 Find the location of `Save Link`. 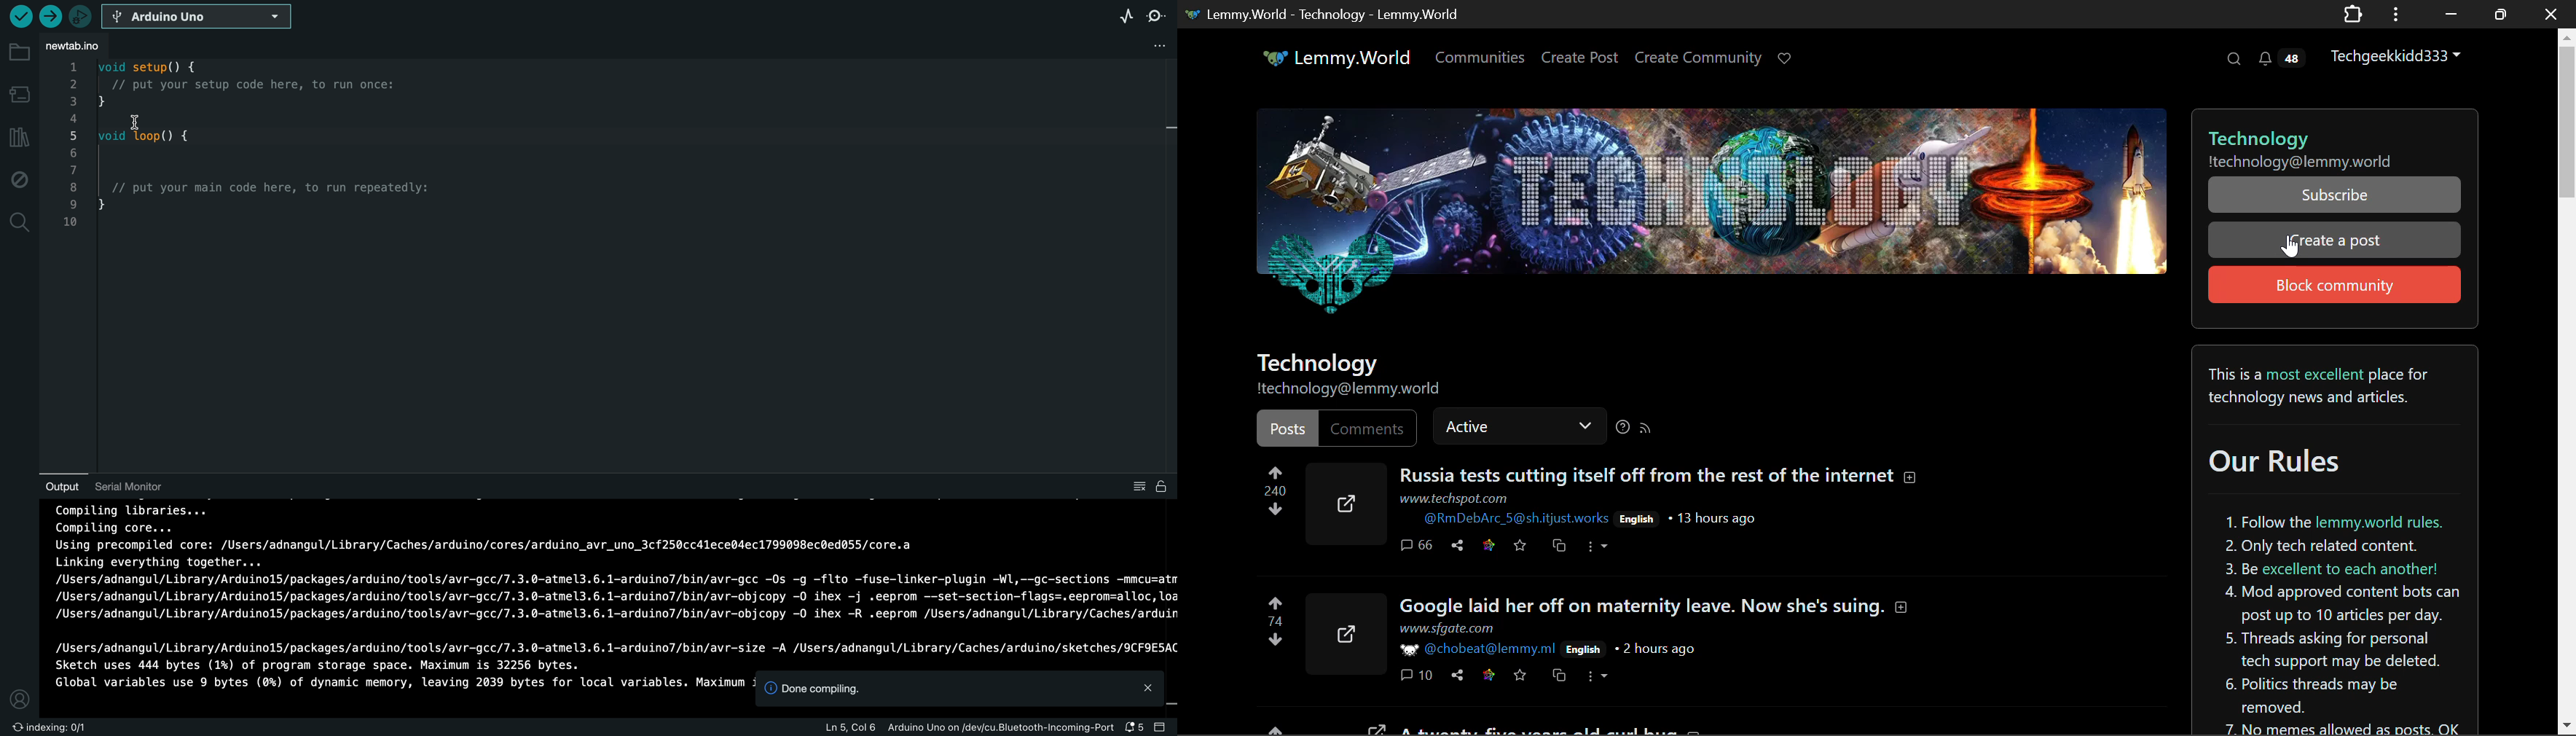

Save Link is located at coordinates (1489, 543).